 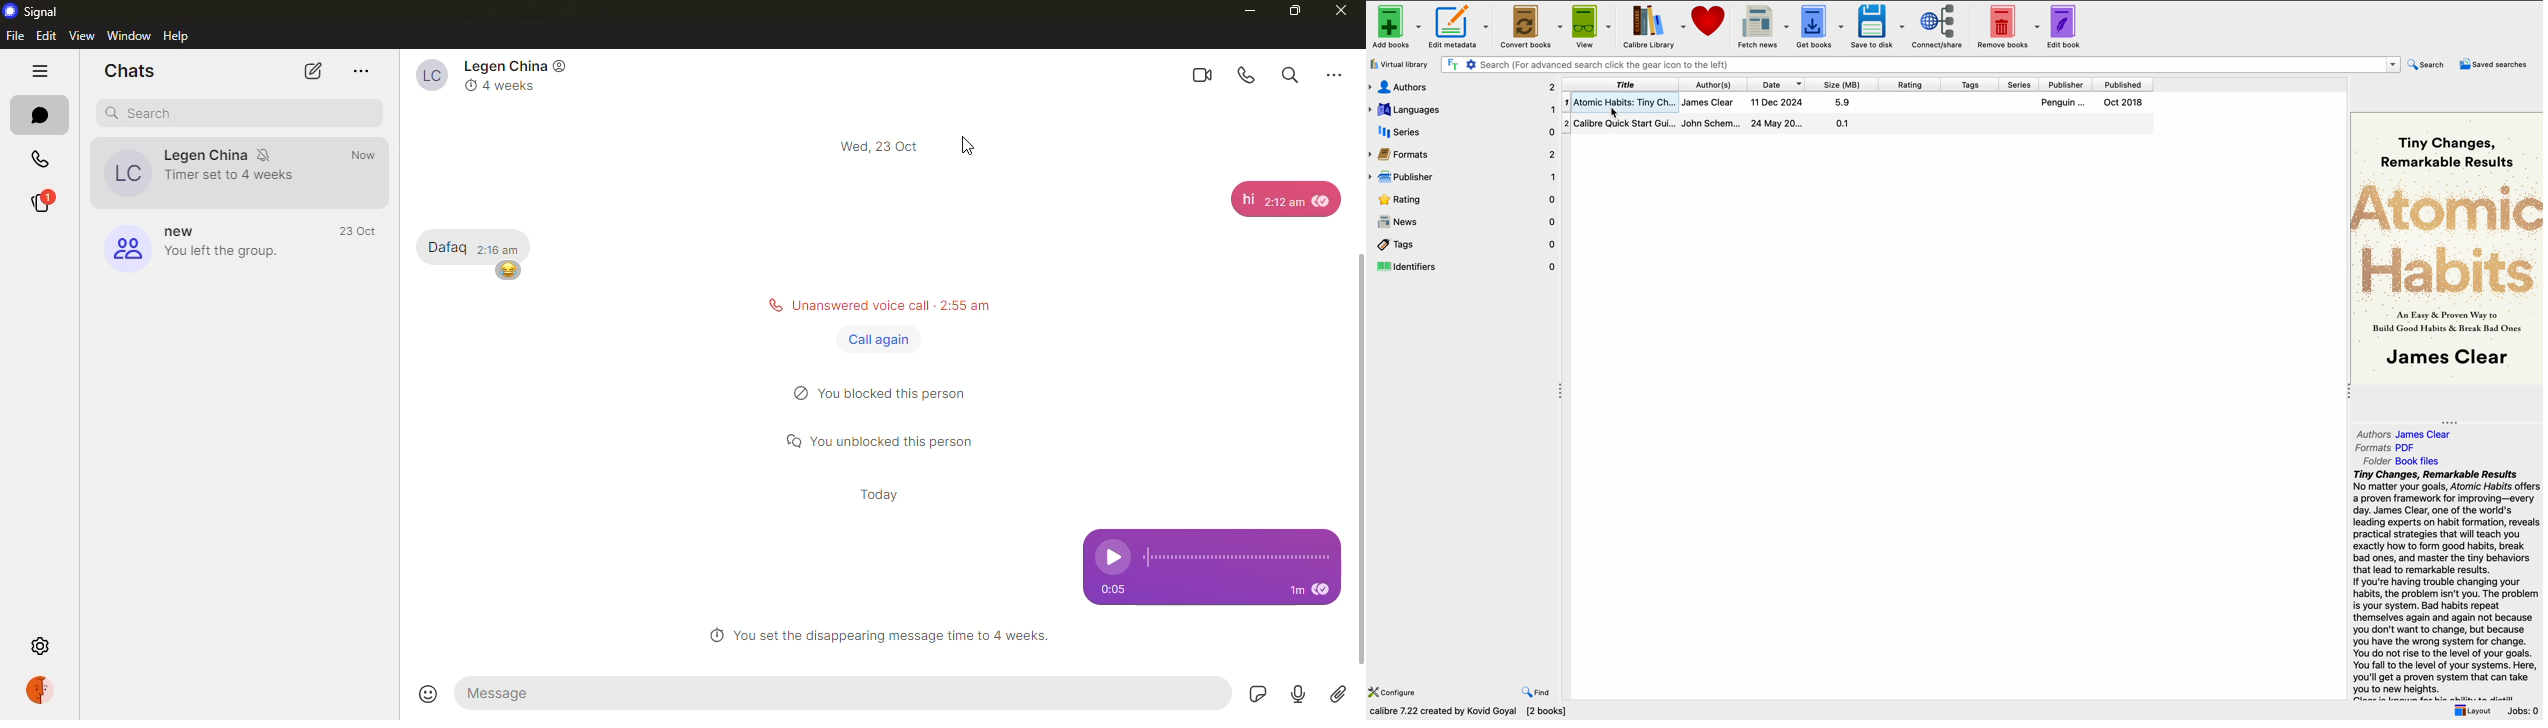 What do you see at coordinates (1464, 267) in the screenshot?
I see `identifiers` at bounding box center [1464, 267].